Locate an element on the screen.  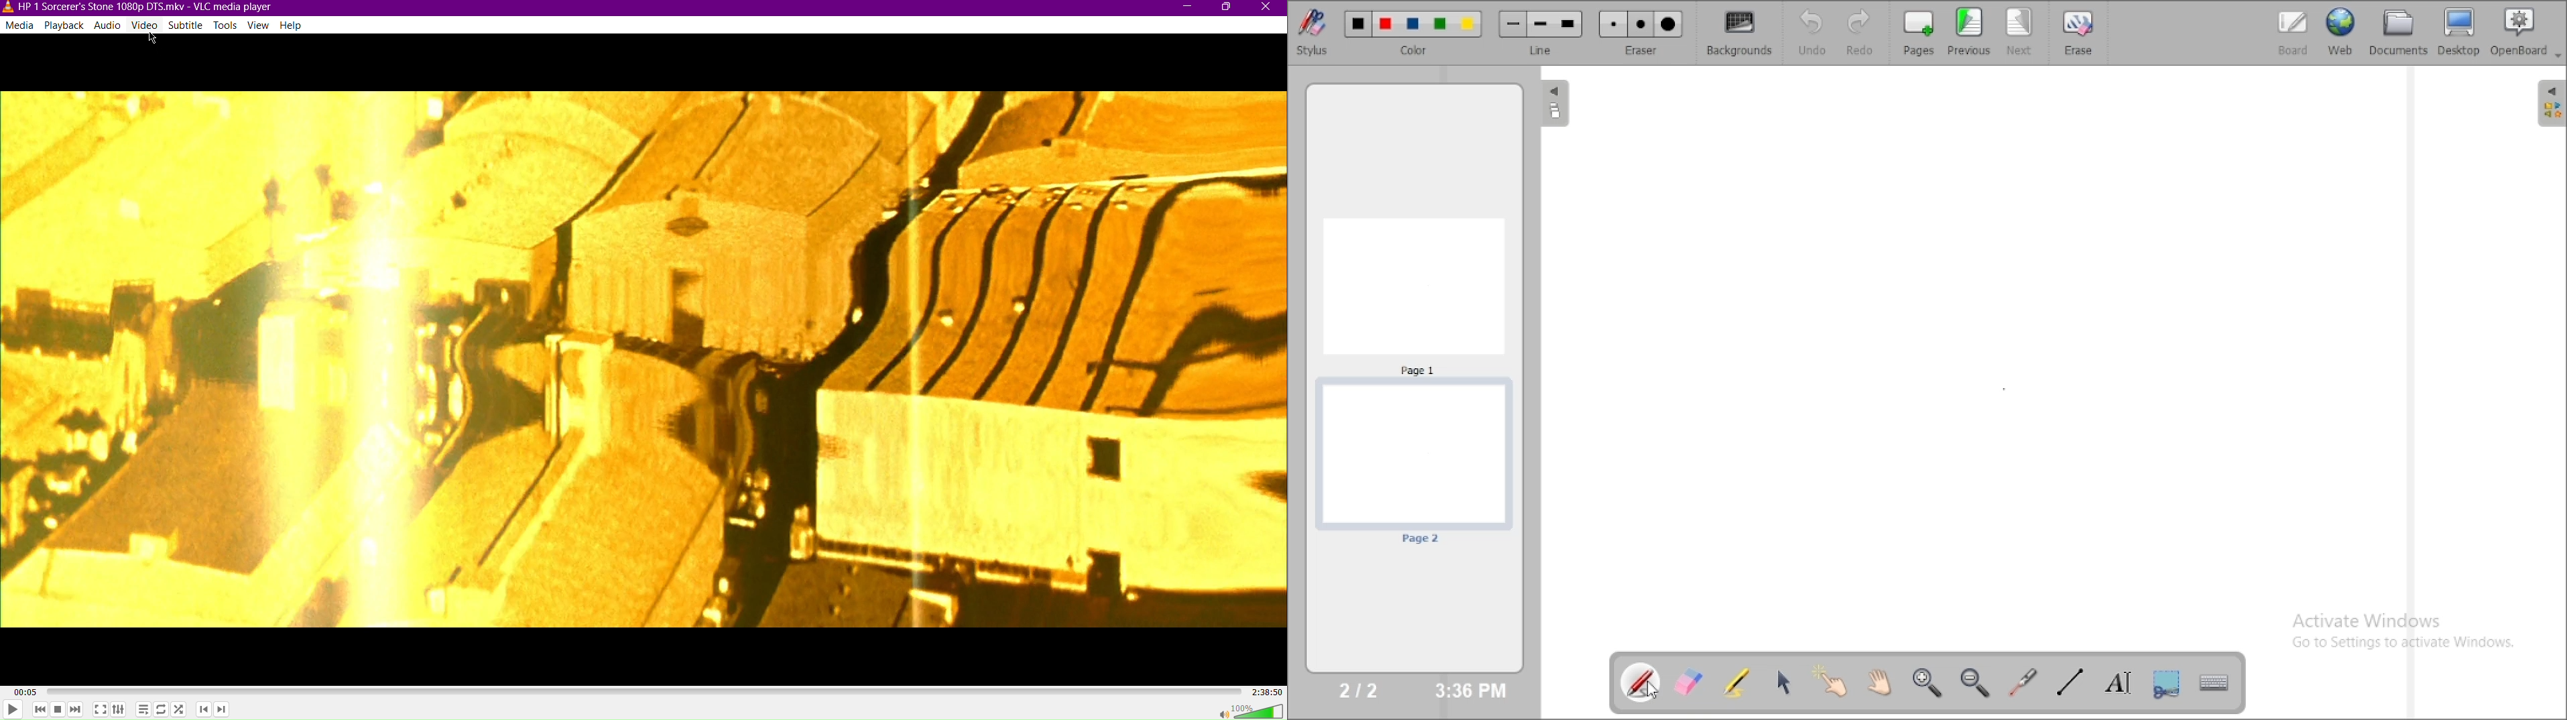
The library is located at coordinates (2551, 102).